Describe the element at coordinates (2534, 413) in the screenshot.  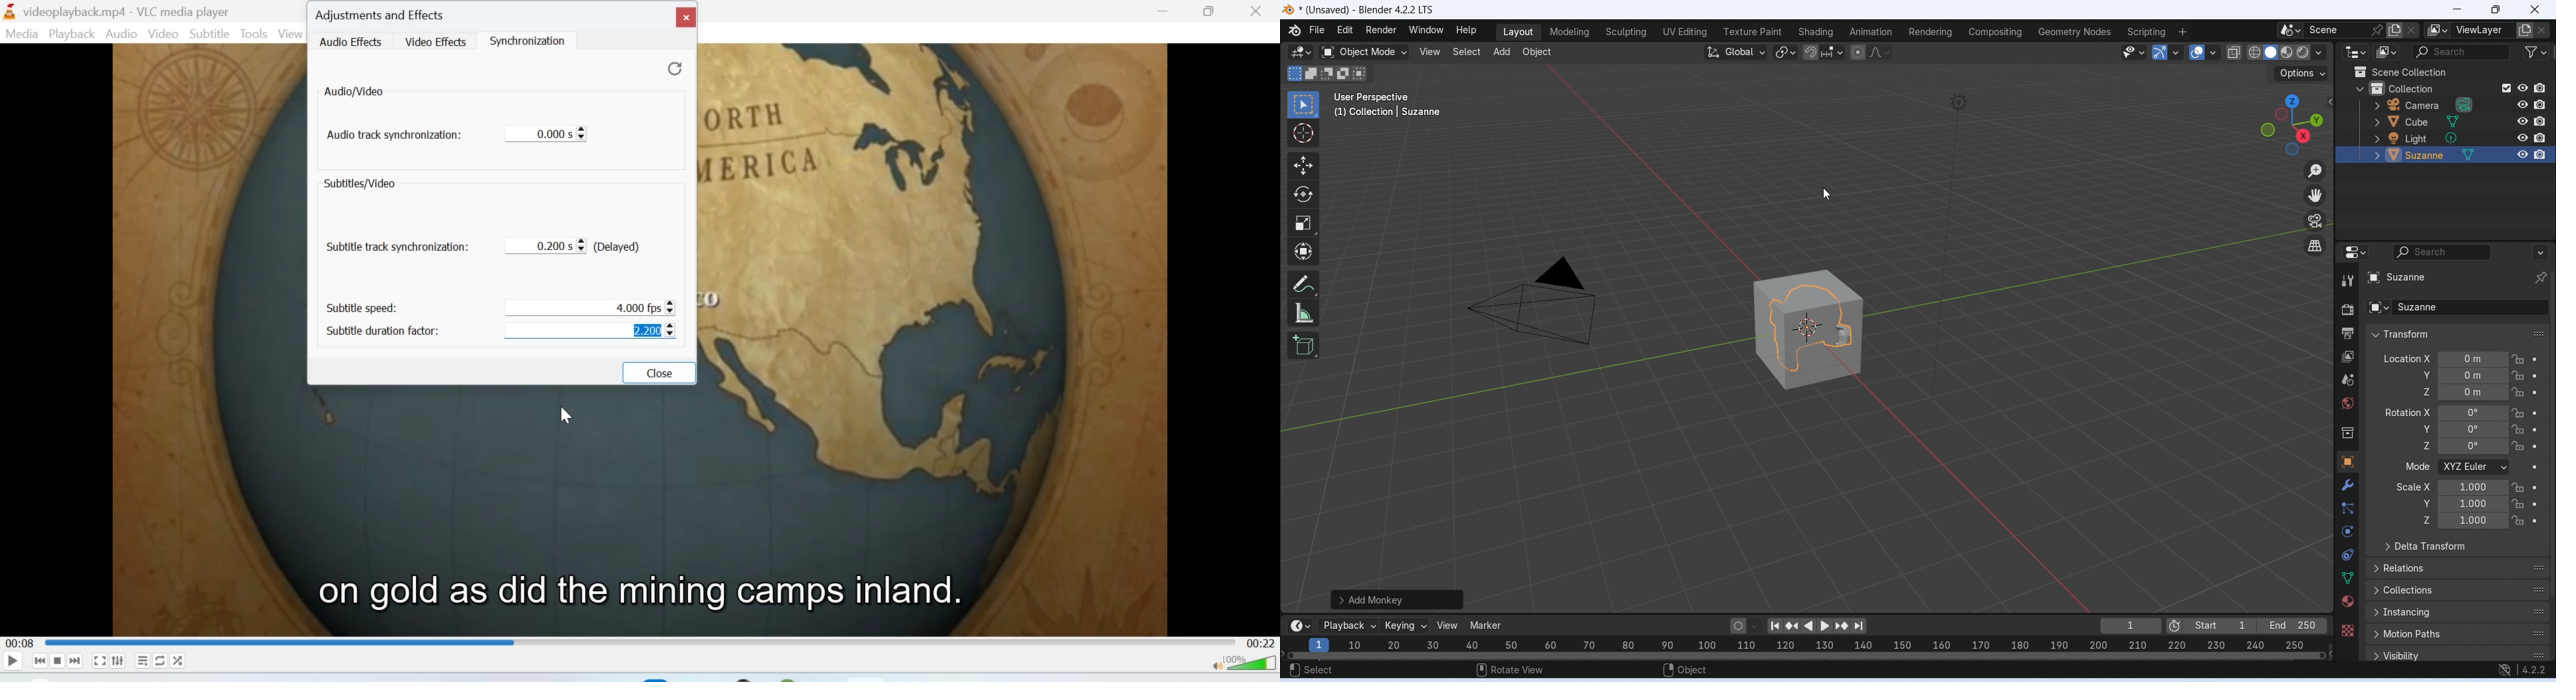
I see `animate property` at that location.